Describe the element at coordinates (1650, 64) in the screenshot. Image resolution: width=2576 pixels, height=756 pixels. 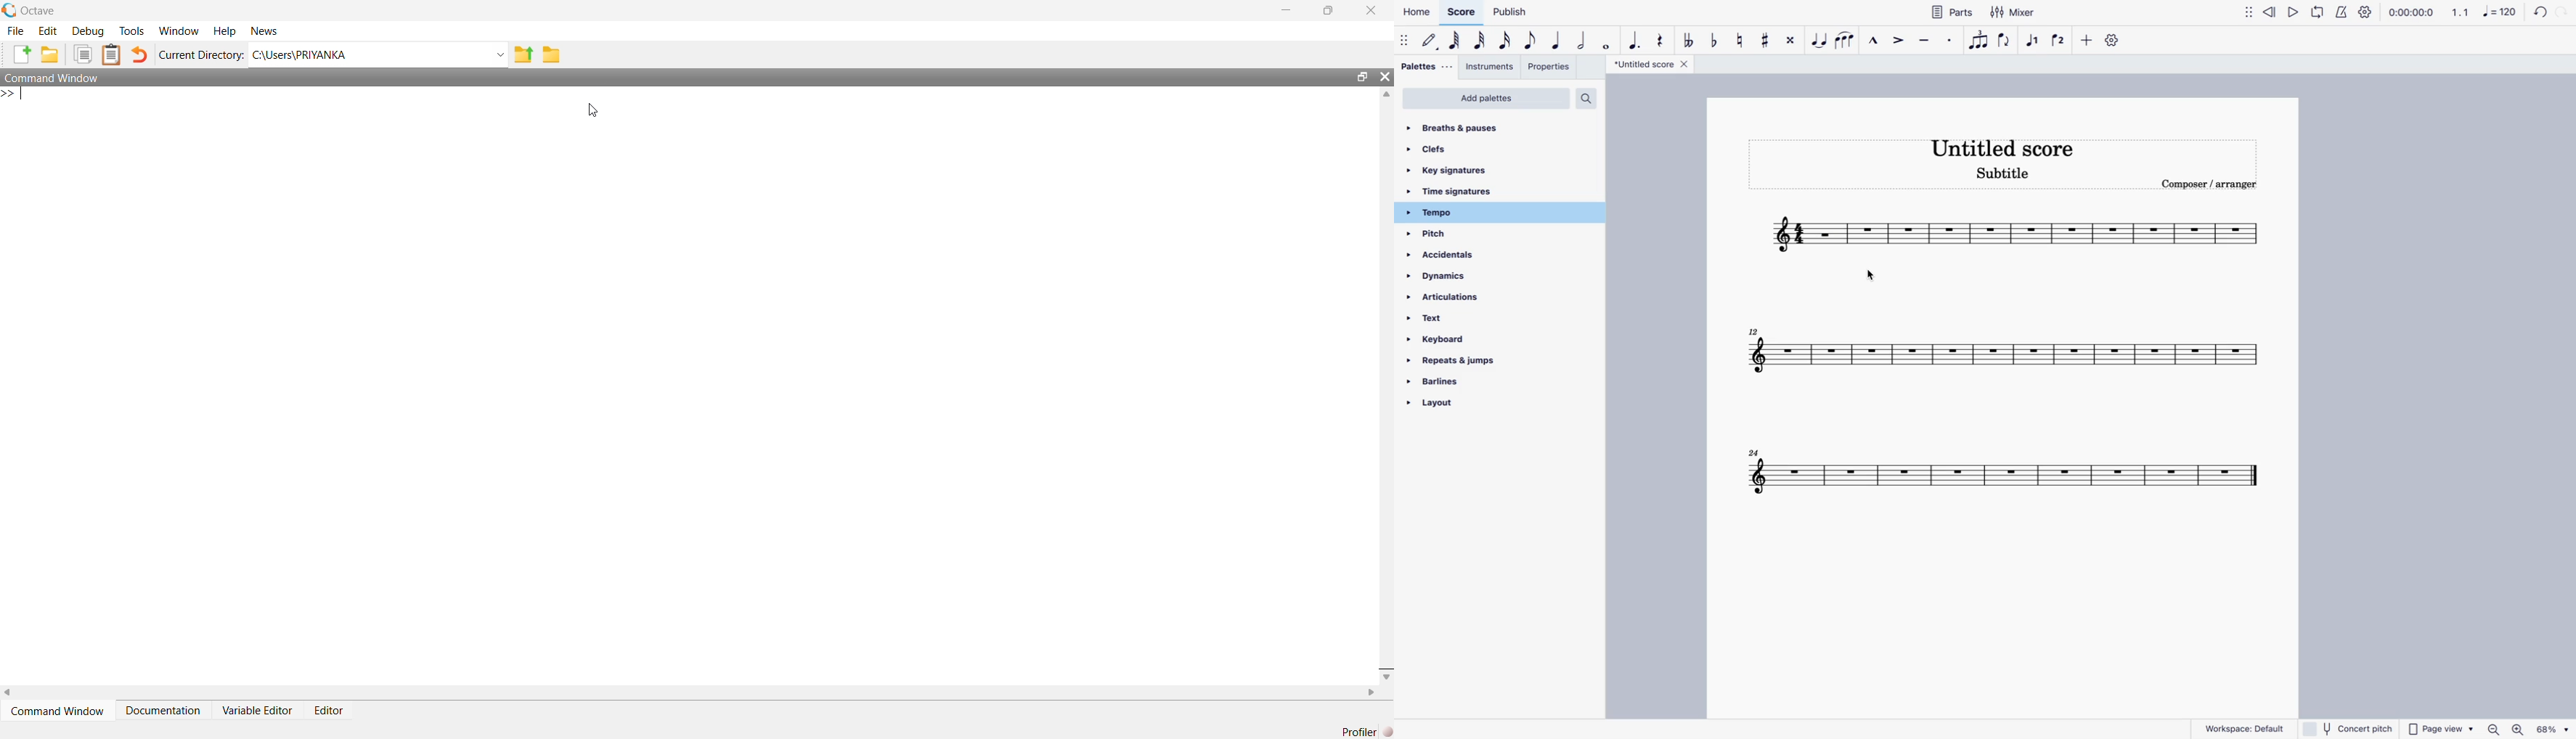
I see `score title` at that location.